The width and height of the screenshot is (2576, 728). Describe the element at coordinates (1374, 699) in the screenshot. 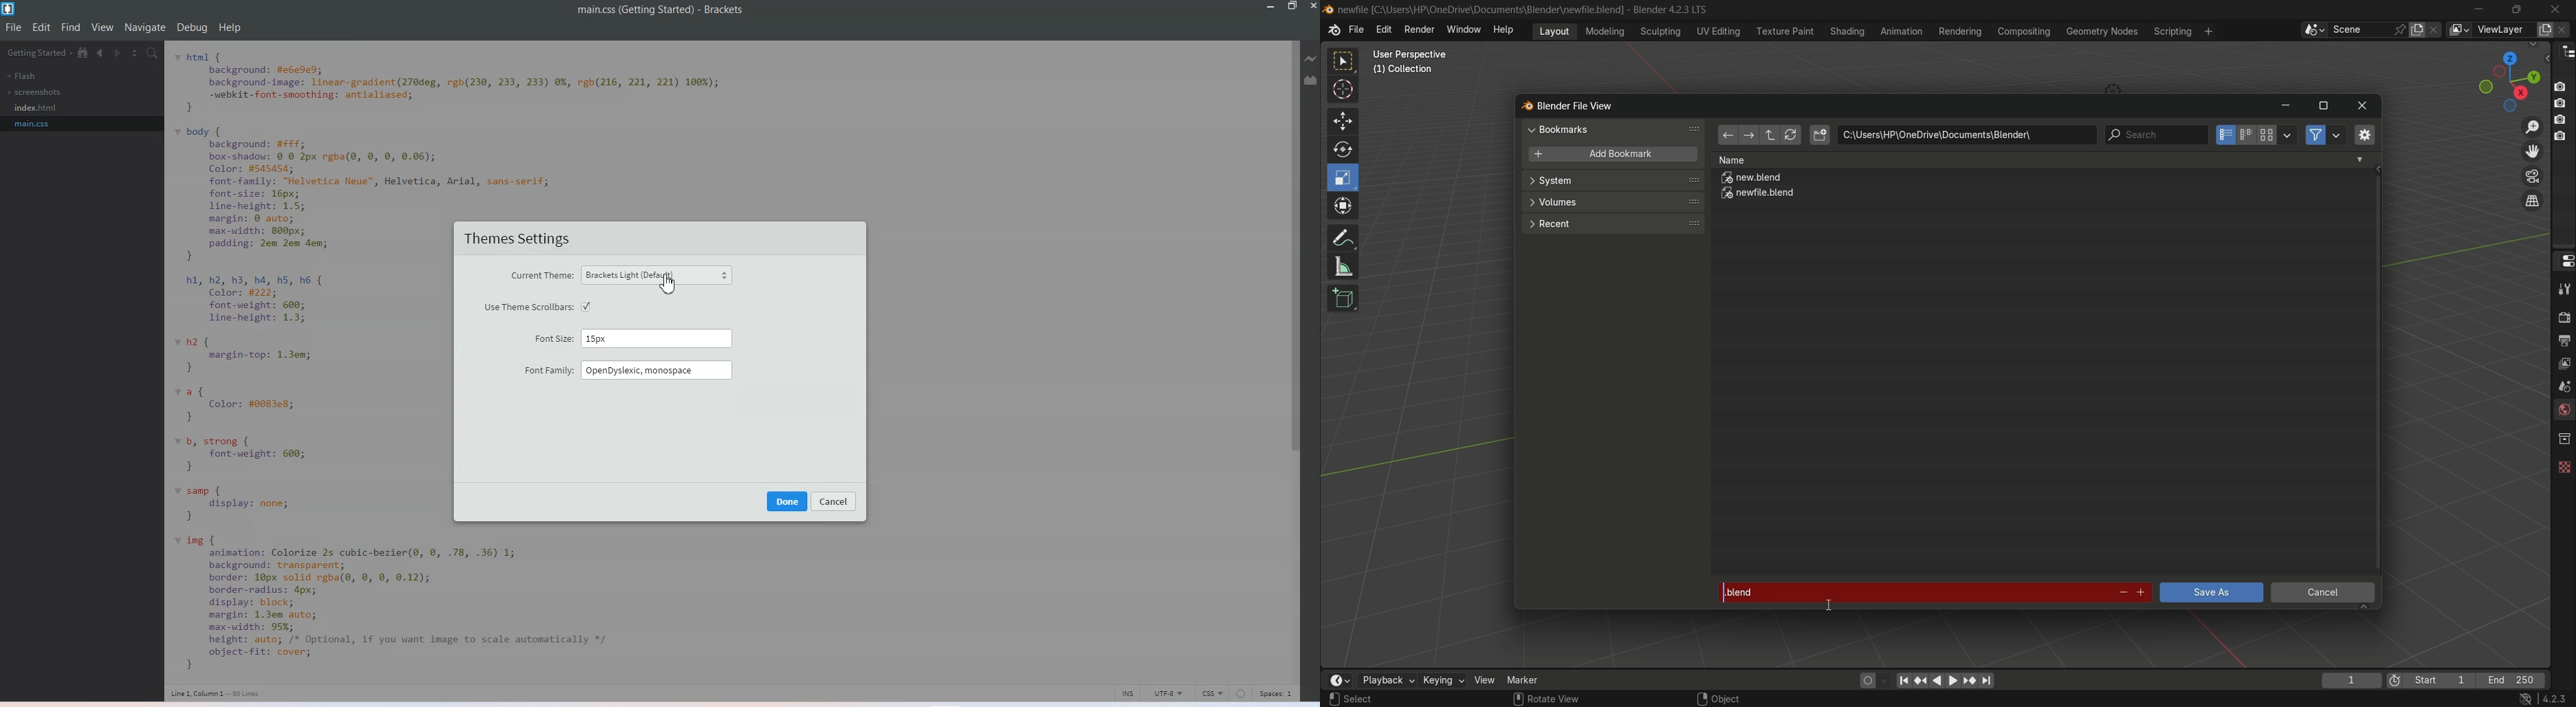

I see `Select` at that location.